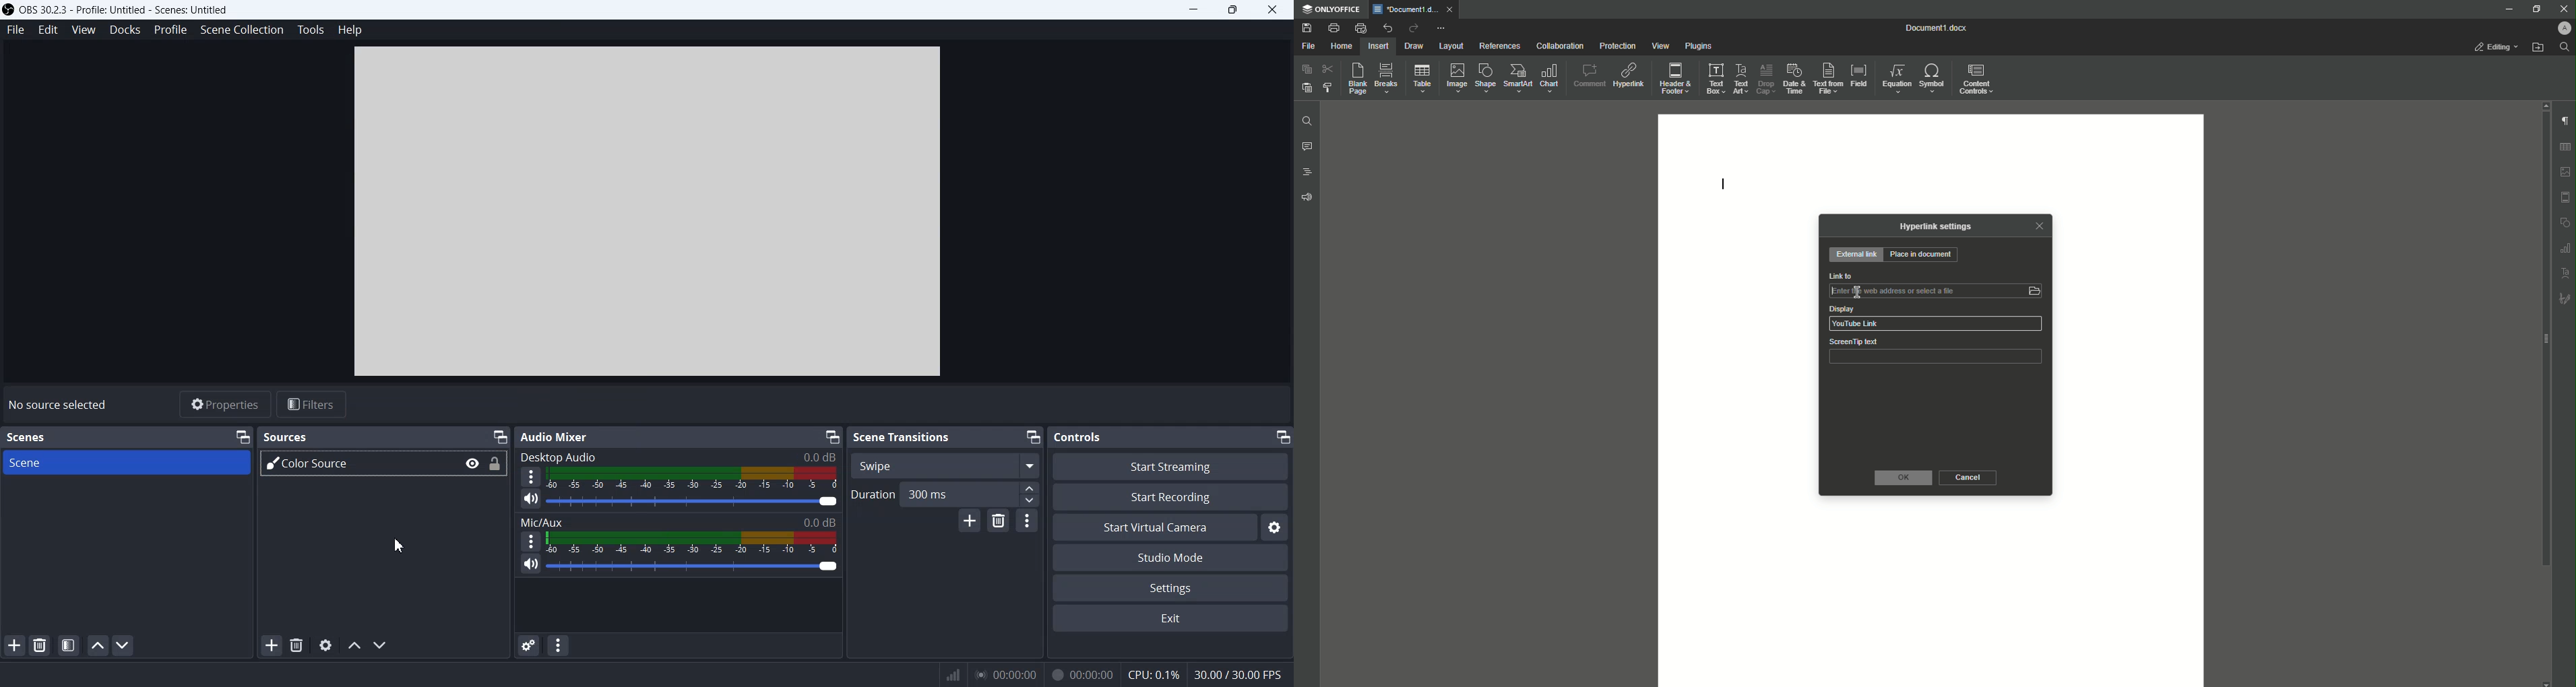 The width and height of the screenshot is (2576, 700). What do you see at coordinates (2565, 147) in the screenshot?
I see `Table settings` at bounding box center [2565, 147].